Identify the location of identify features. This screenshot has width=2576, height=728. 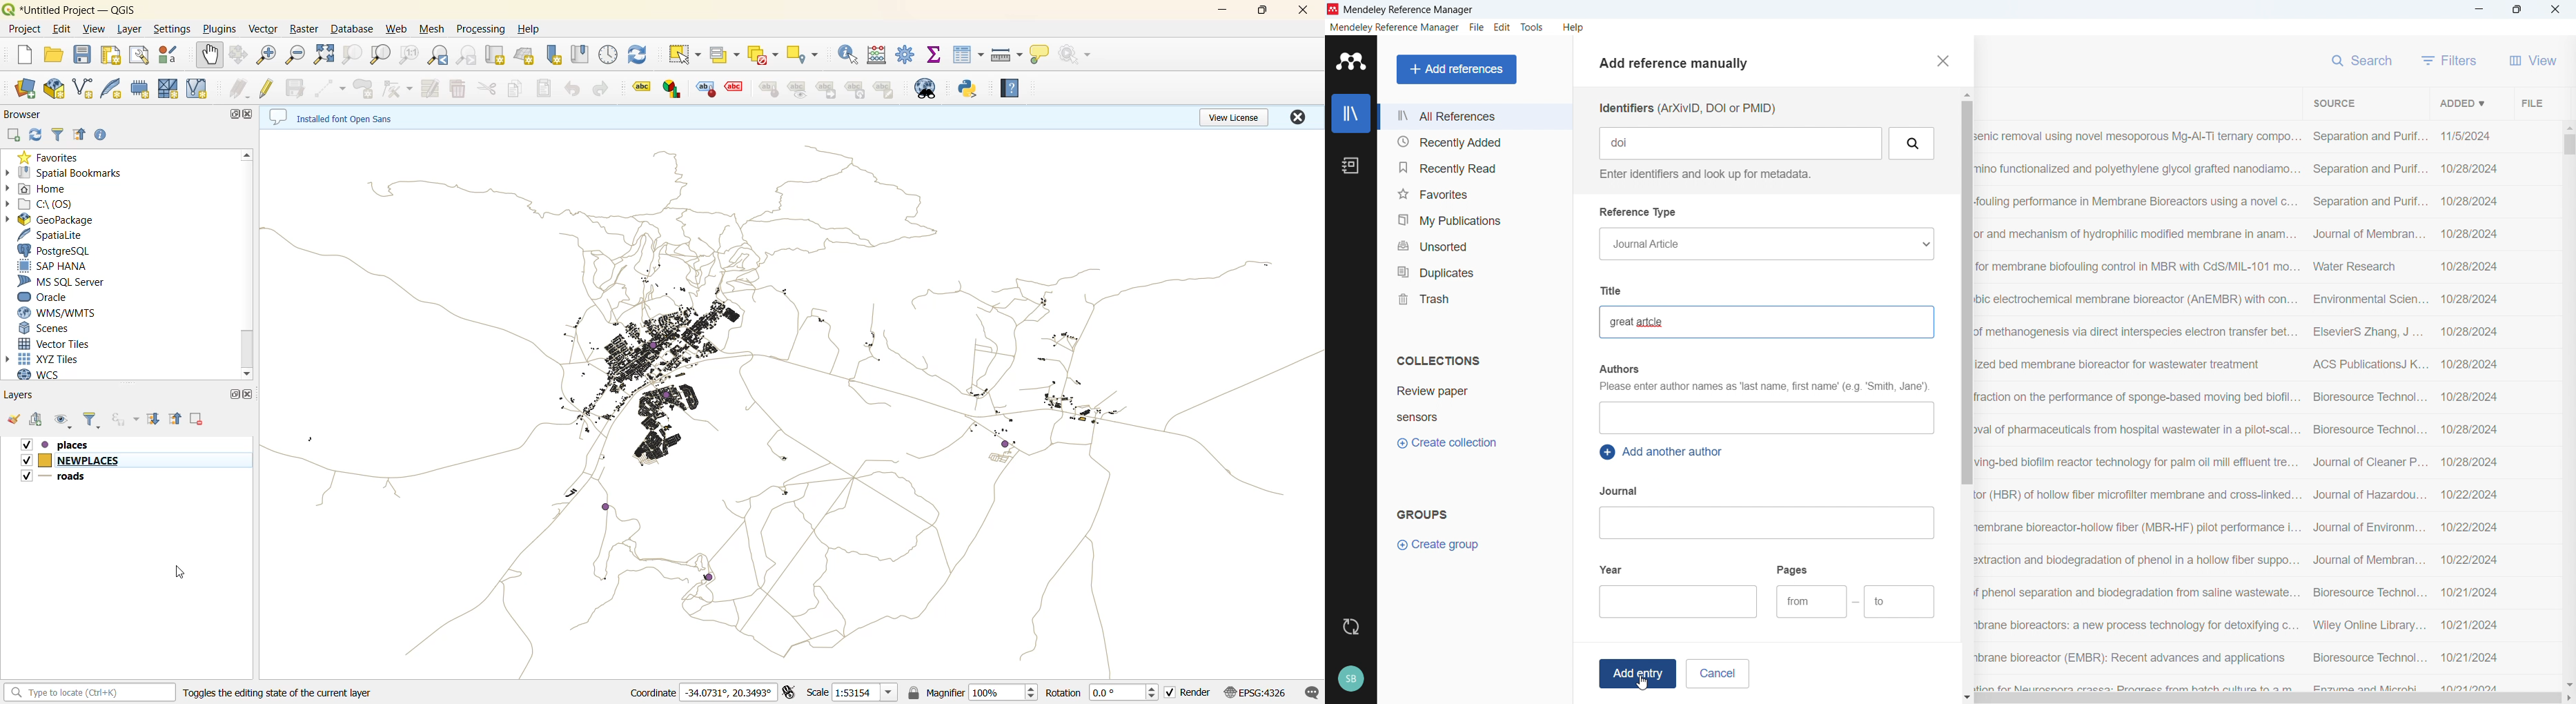
(849, 55).